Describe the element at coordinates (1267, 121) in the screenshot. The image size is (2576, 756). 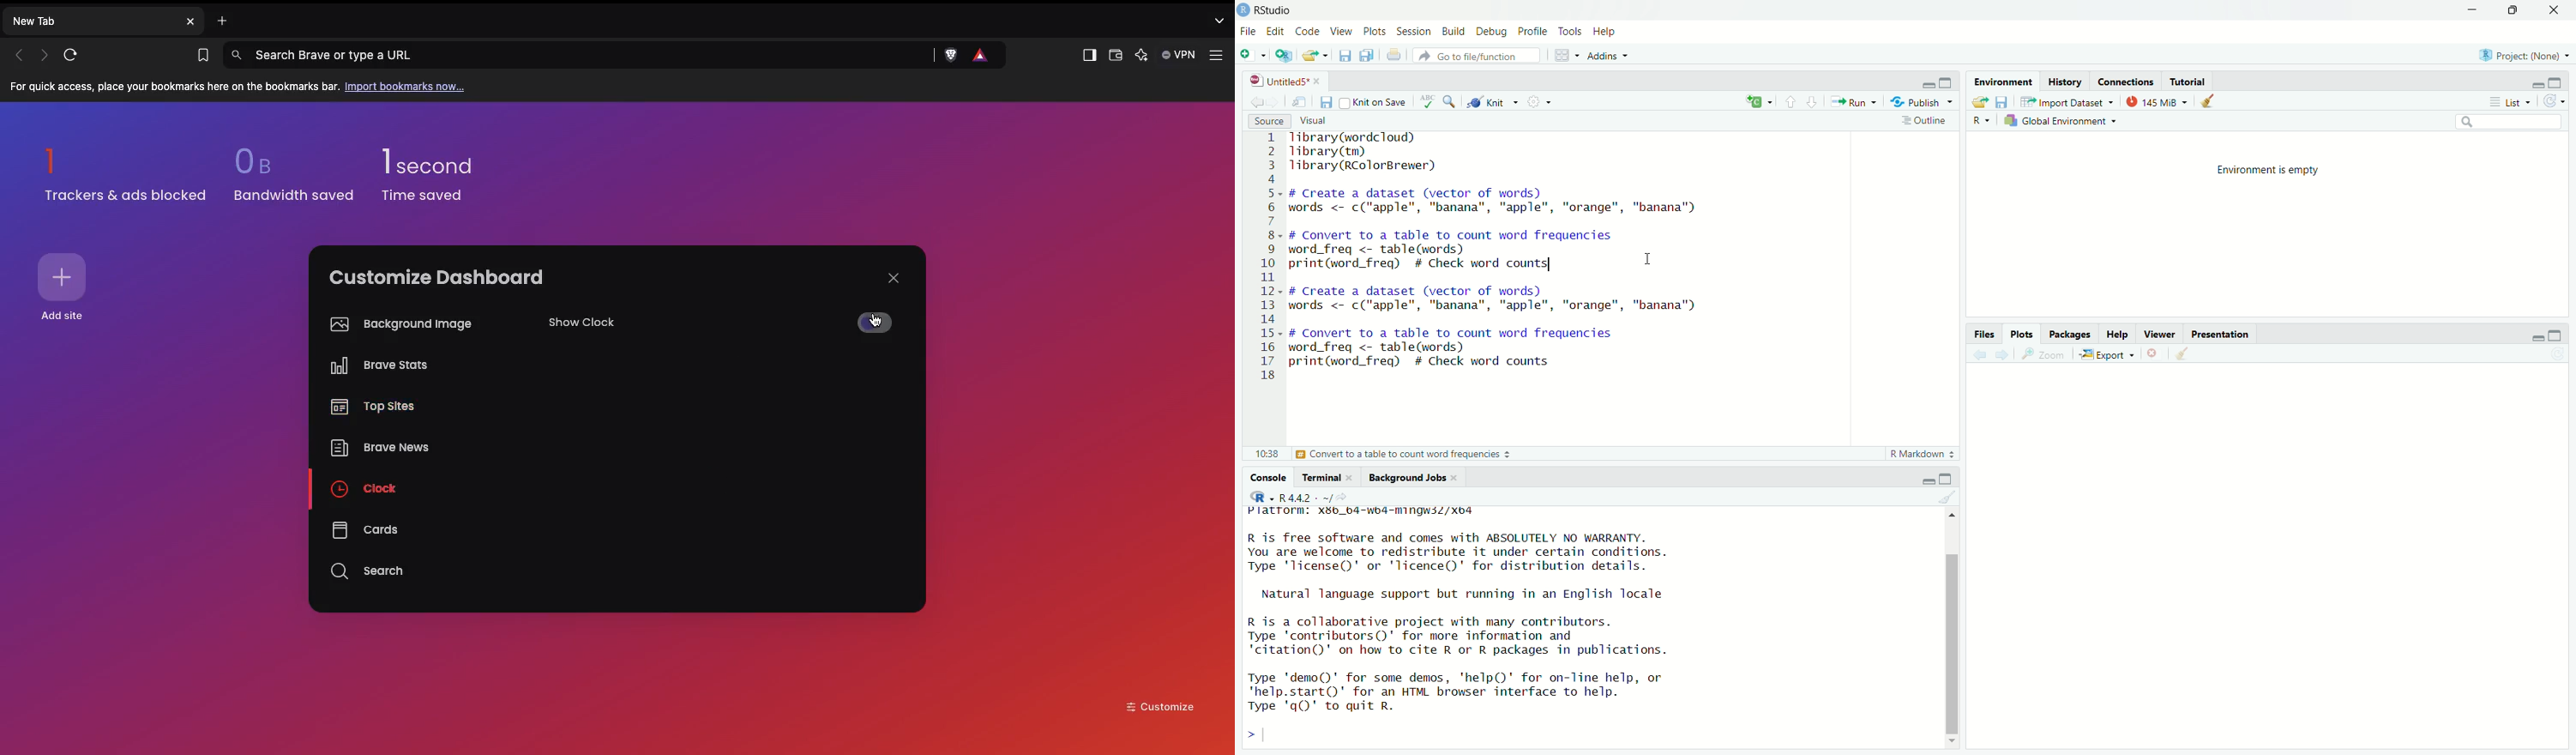
I see `Source` at that location.